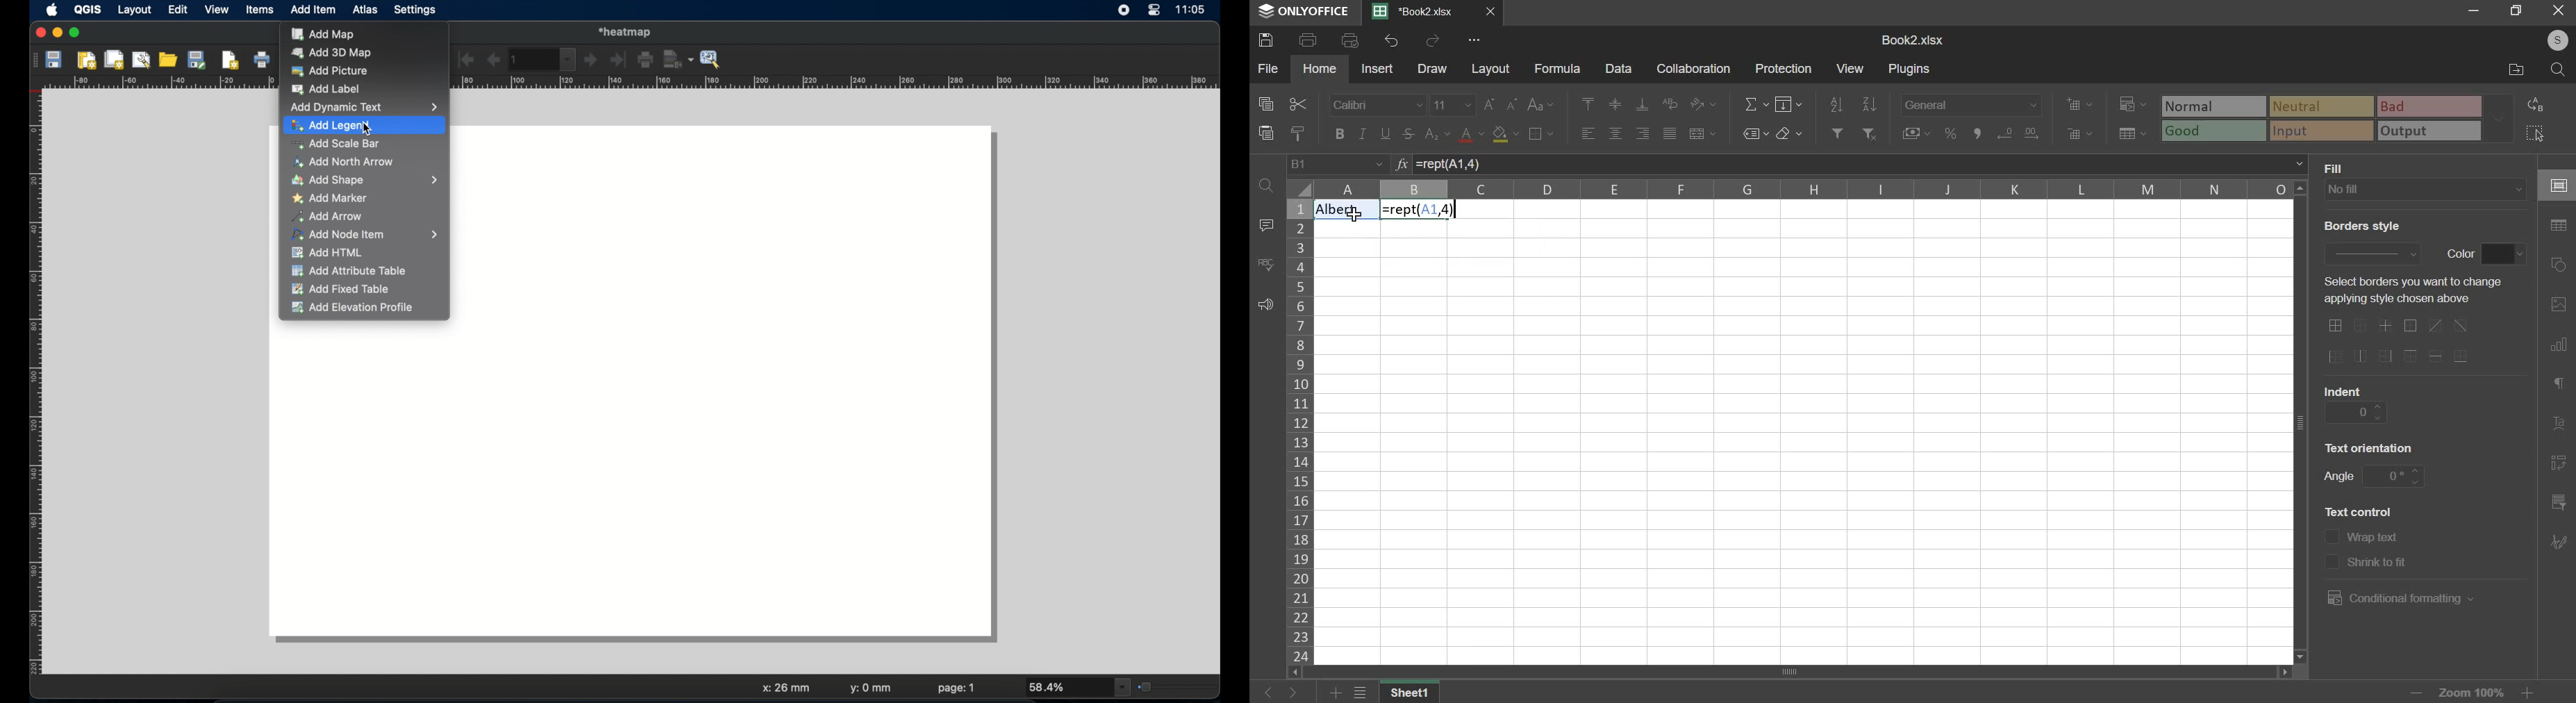  What do you see at coordinates (2336, 476) in the screenshot?
I see `text` at bounding box center [2336, 476].